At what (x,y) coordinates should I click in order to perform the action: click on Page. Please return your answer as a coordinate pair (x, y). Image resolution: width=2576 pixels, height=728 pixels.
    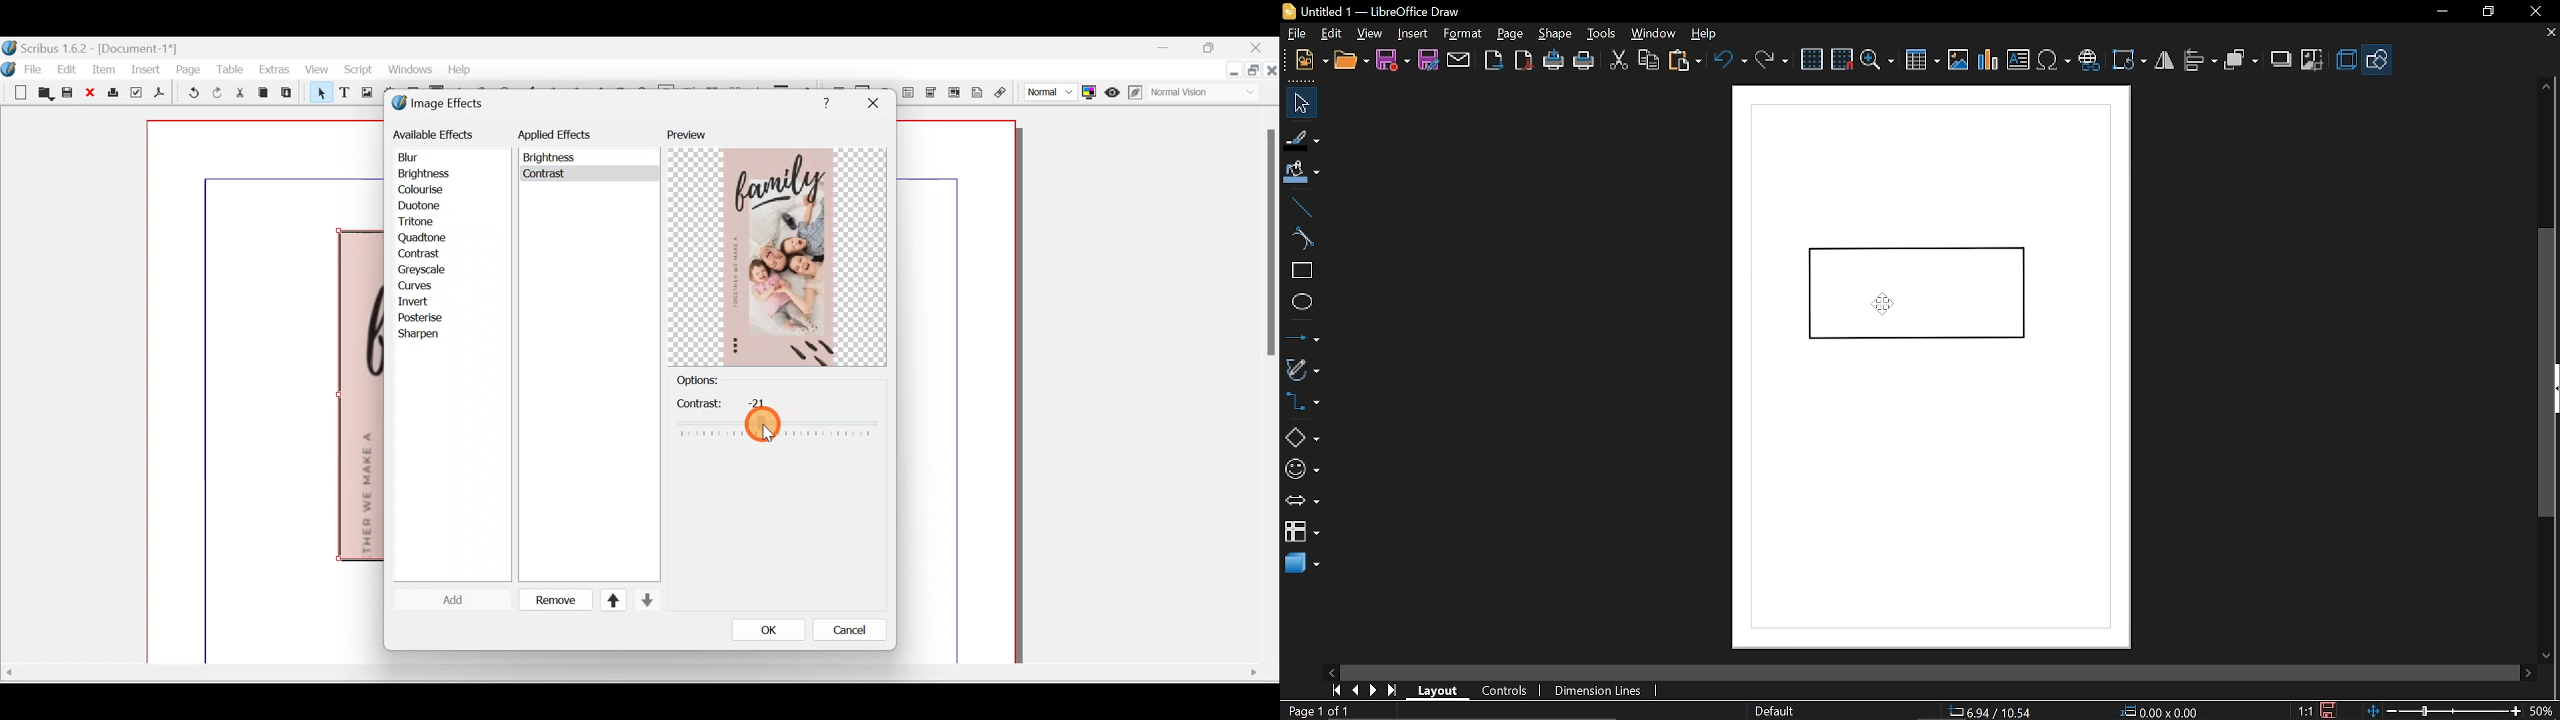
    Looking at the image, I should click on (189, 69).